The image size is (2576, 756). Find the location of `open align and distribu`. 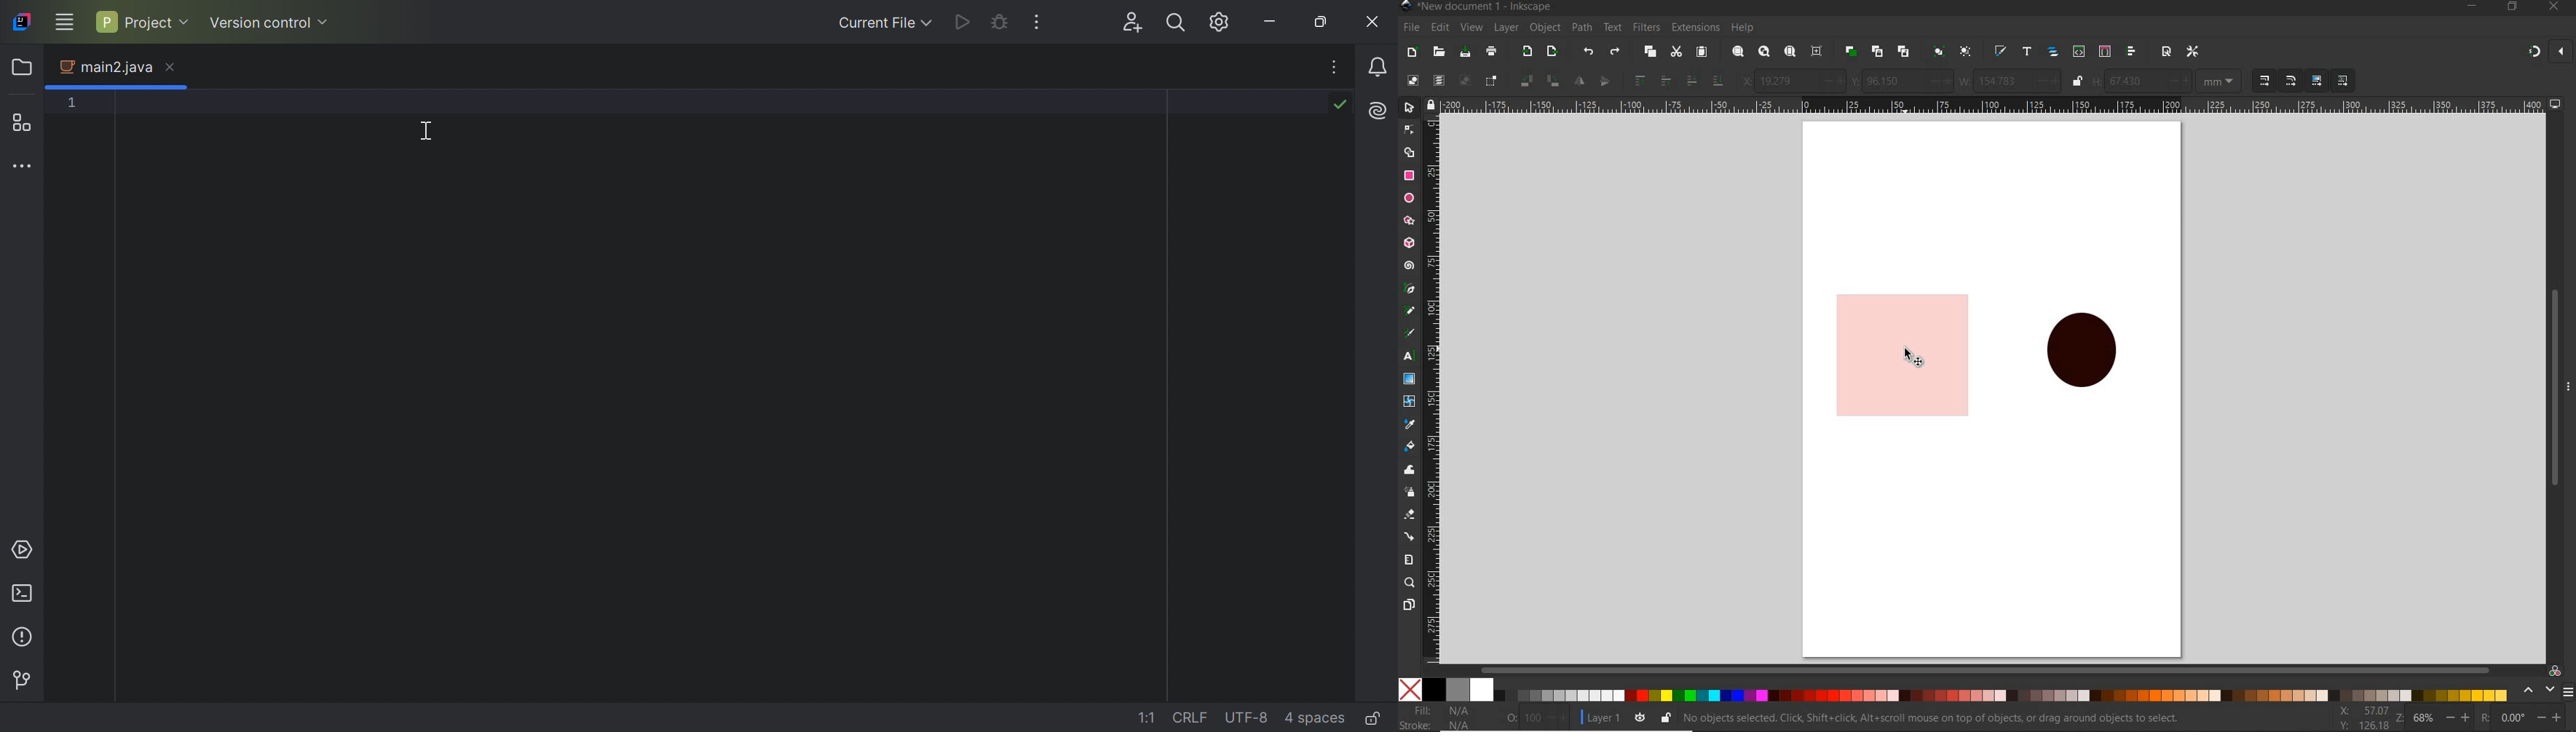

open align and distribu is located at coordinates (2131, 52).